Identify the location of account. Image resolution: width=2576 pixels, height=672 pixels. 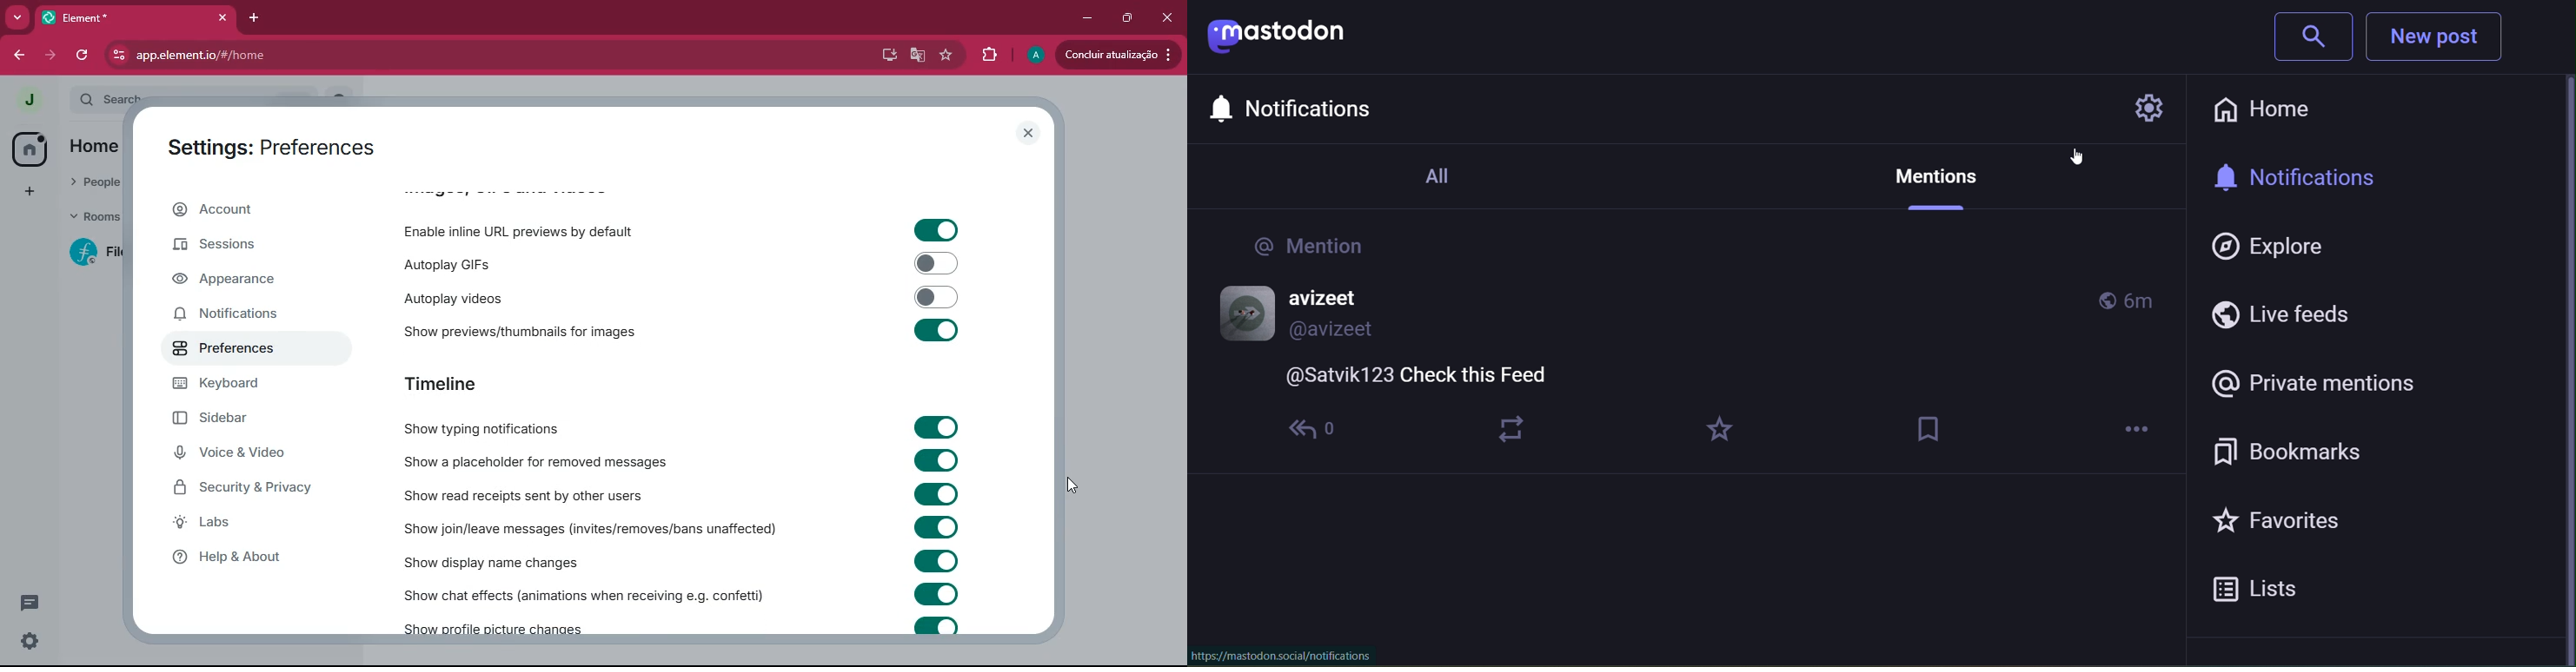
(257, 208).